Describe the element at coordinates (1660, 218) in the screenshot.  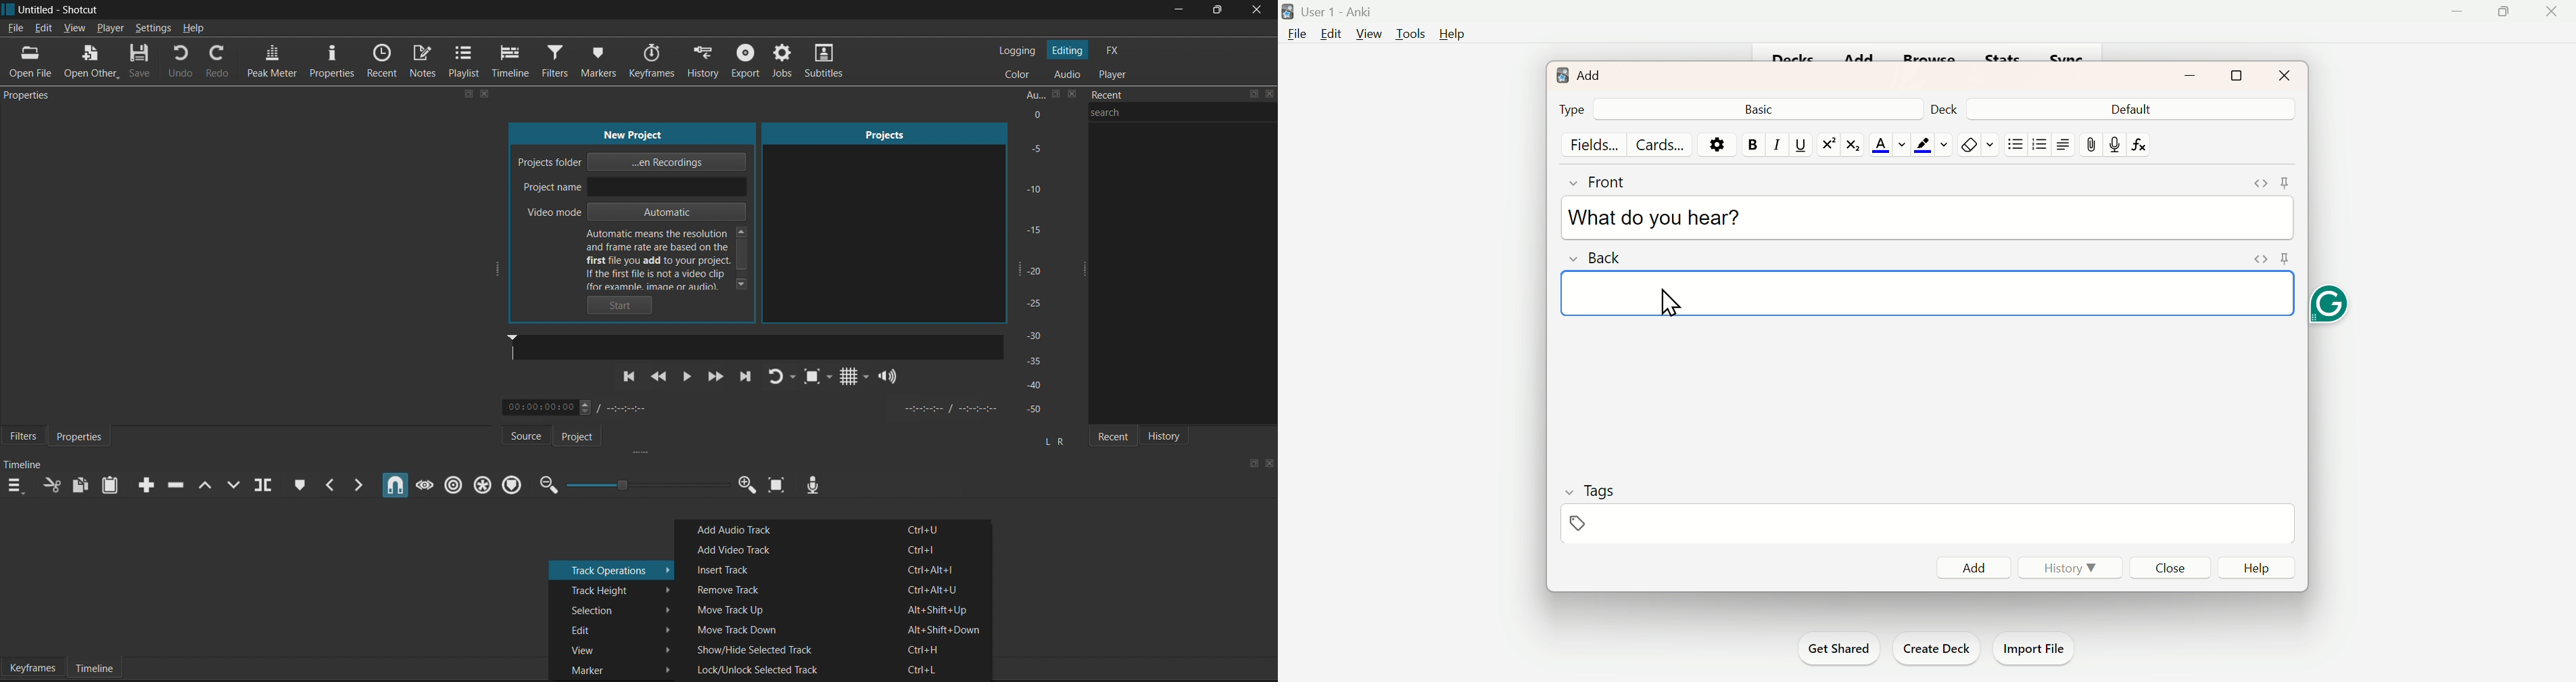
I see `What do you hear?` at that location.